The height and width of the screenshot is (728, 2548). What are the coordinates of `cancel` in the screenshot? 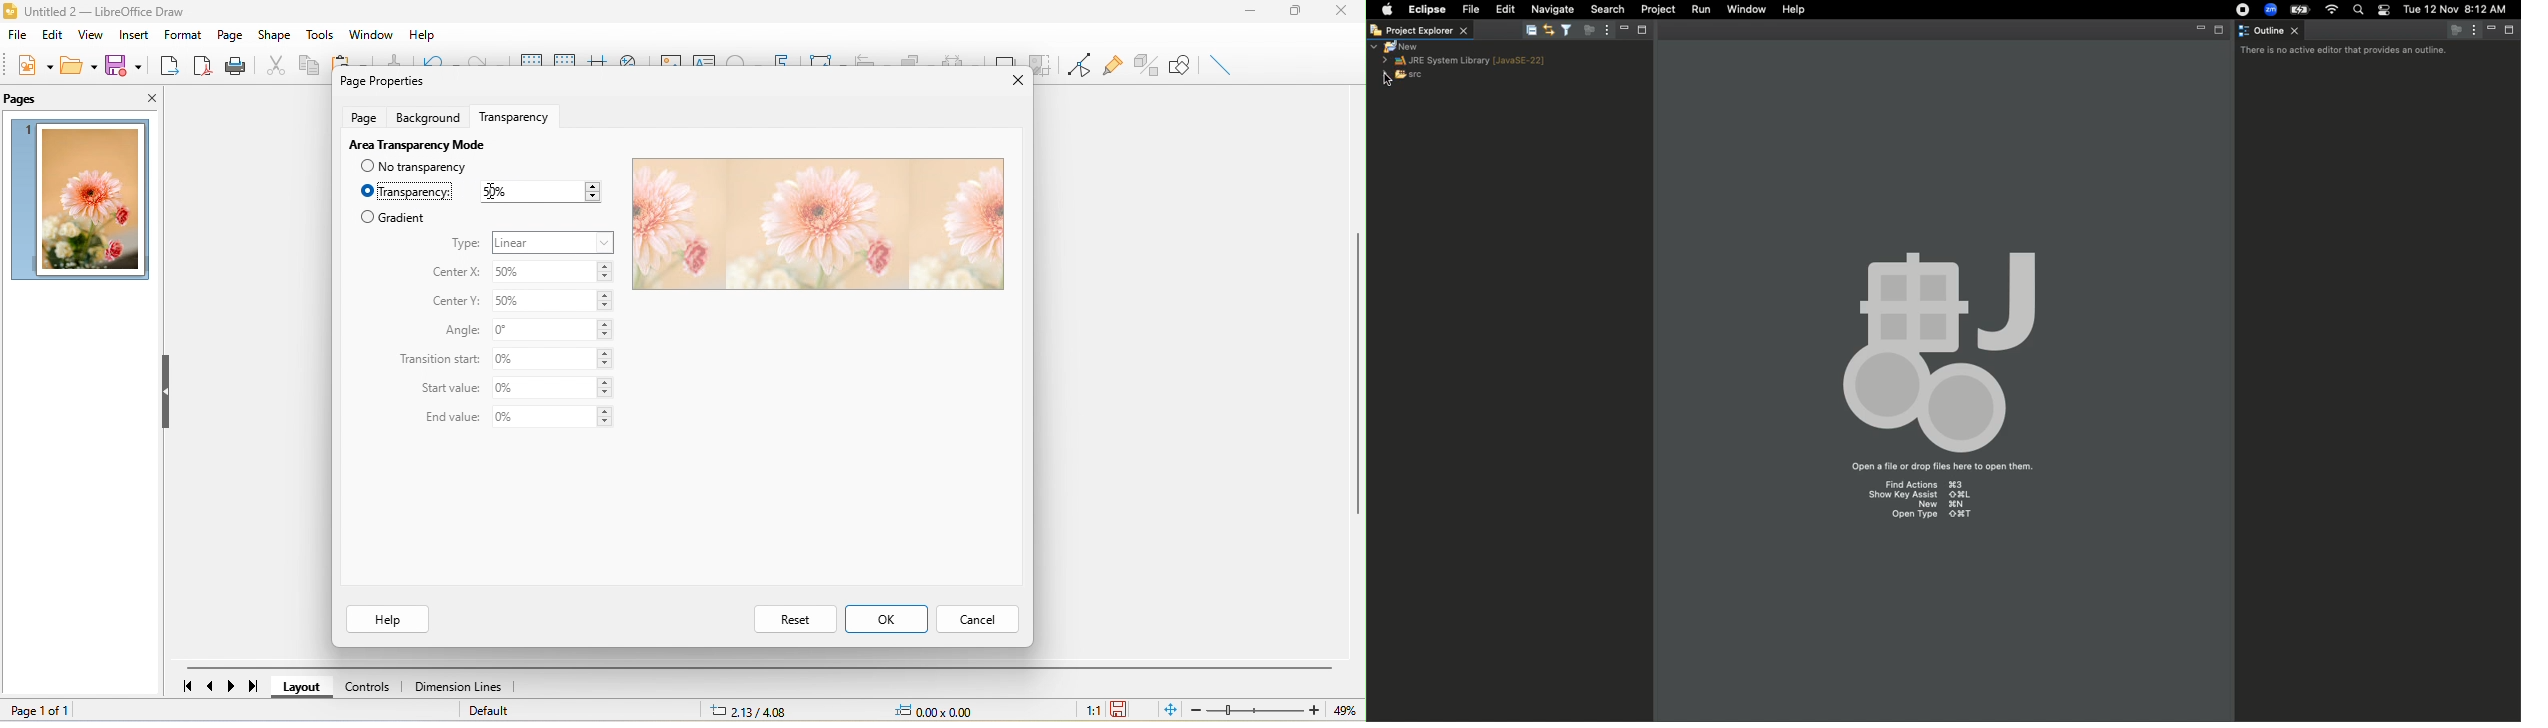 It's located at (976, 621).